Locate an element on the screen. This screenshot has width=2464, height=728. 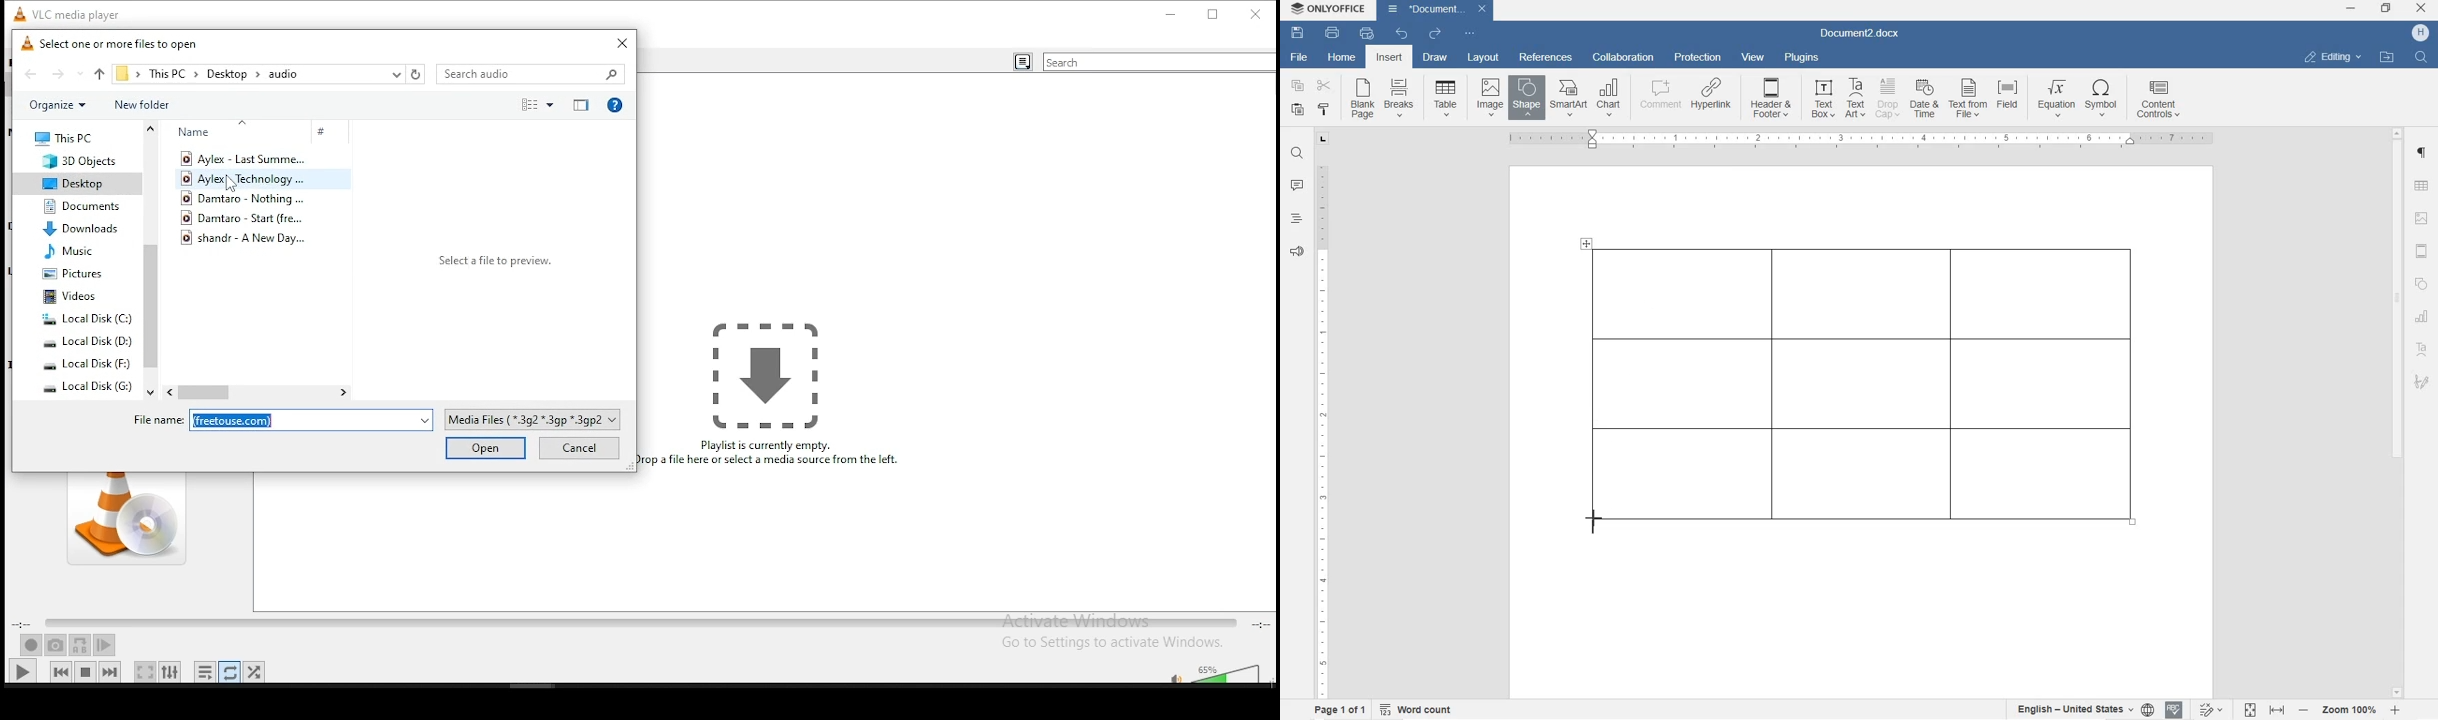
close preview pane is located at coordinates (580, 103).